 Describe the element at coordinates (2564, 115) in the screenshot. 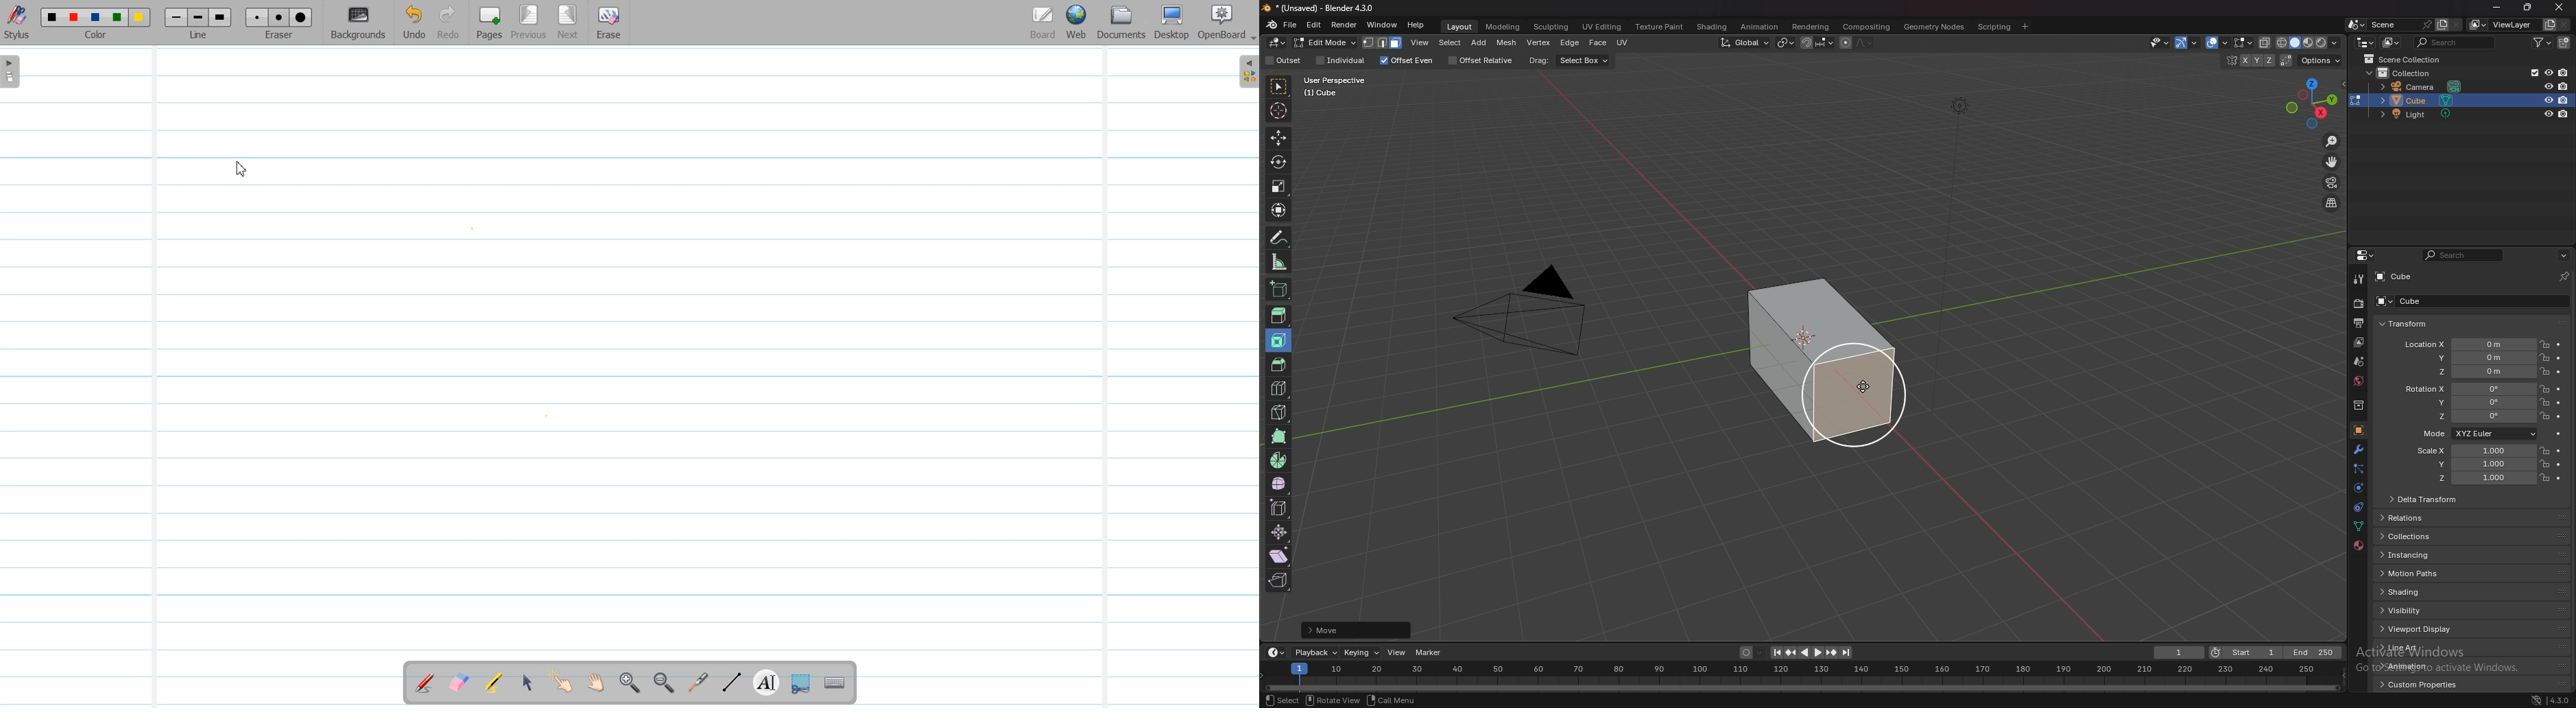

I see `disable in render` at that location.